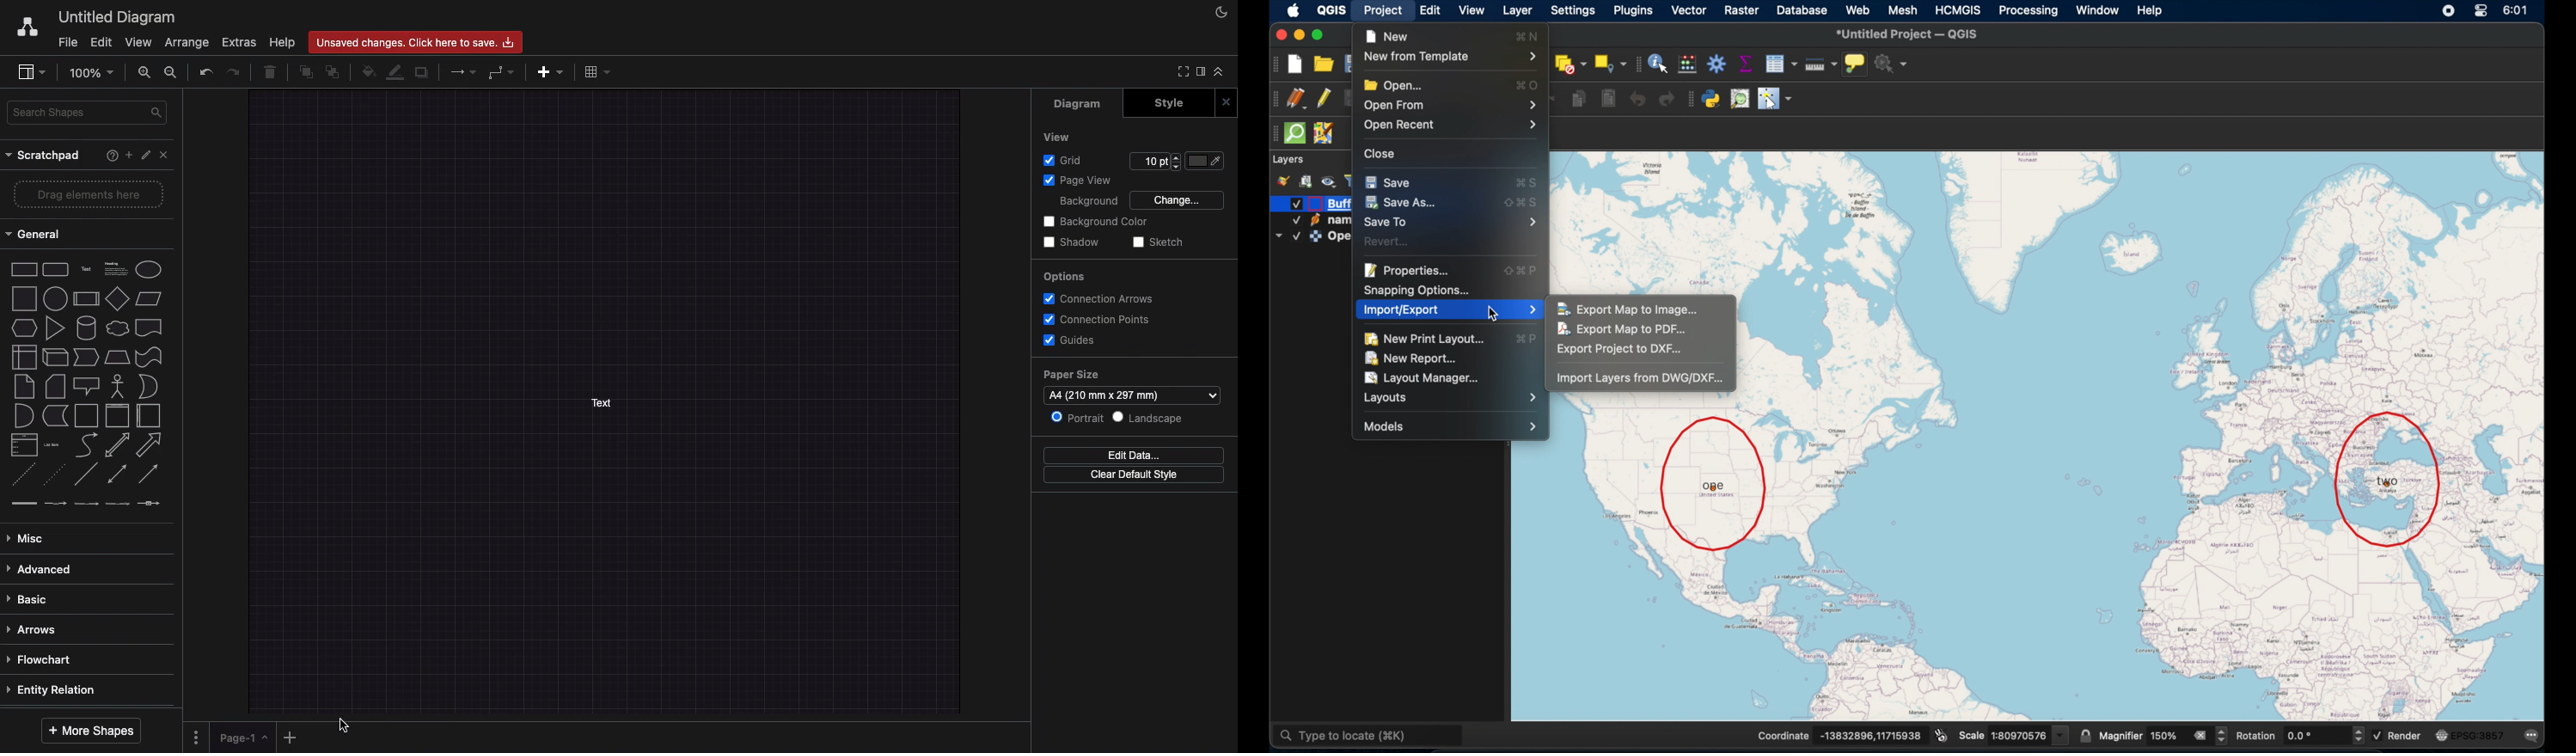 Image resolution: width=2576 pixels, height=756 pixels. Describe the element at coordinates (2030, 733) in the screenshot. I see `scale value` at that location.